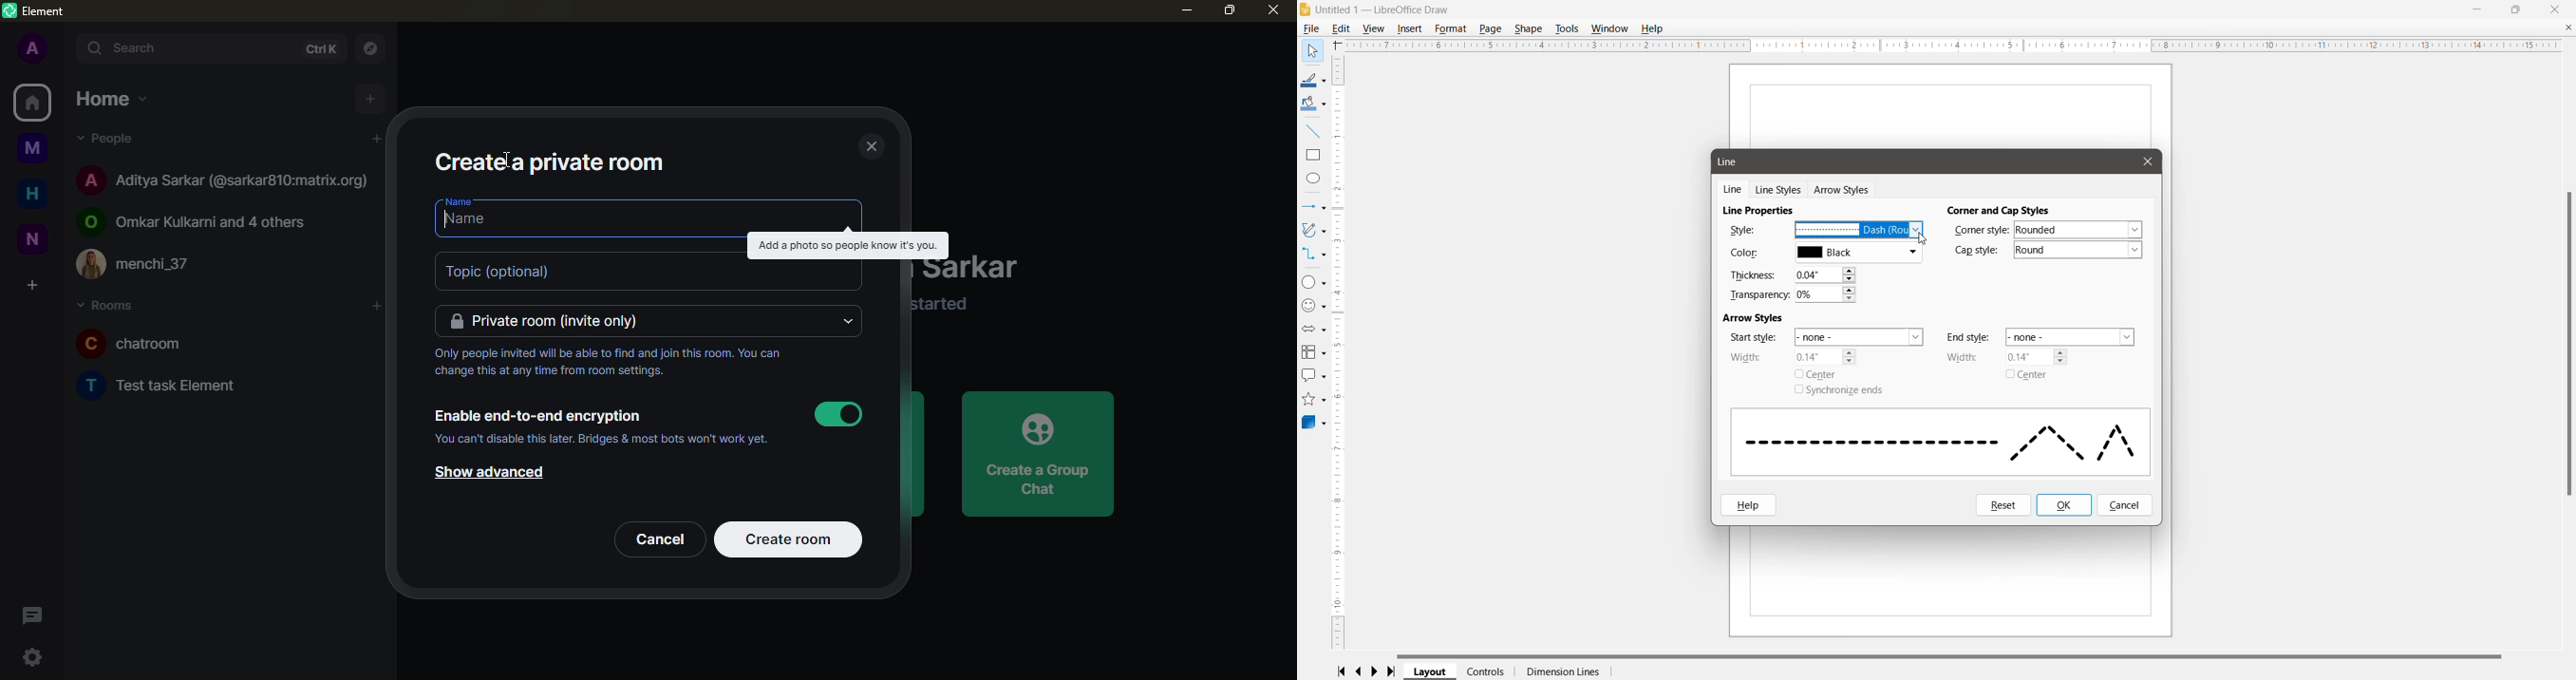 This screenshot has width=2576, height=700. What do you see at coordinates (2032, 375) in the screenshot?
I see `Center` at bounding box center [2032, 375].